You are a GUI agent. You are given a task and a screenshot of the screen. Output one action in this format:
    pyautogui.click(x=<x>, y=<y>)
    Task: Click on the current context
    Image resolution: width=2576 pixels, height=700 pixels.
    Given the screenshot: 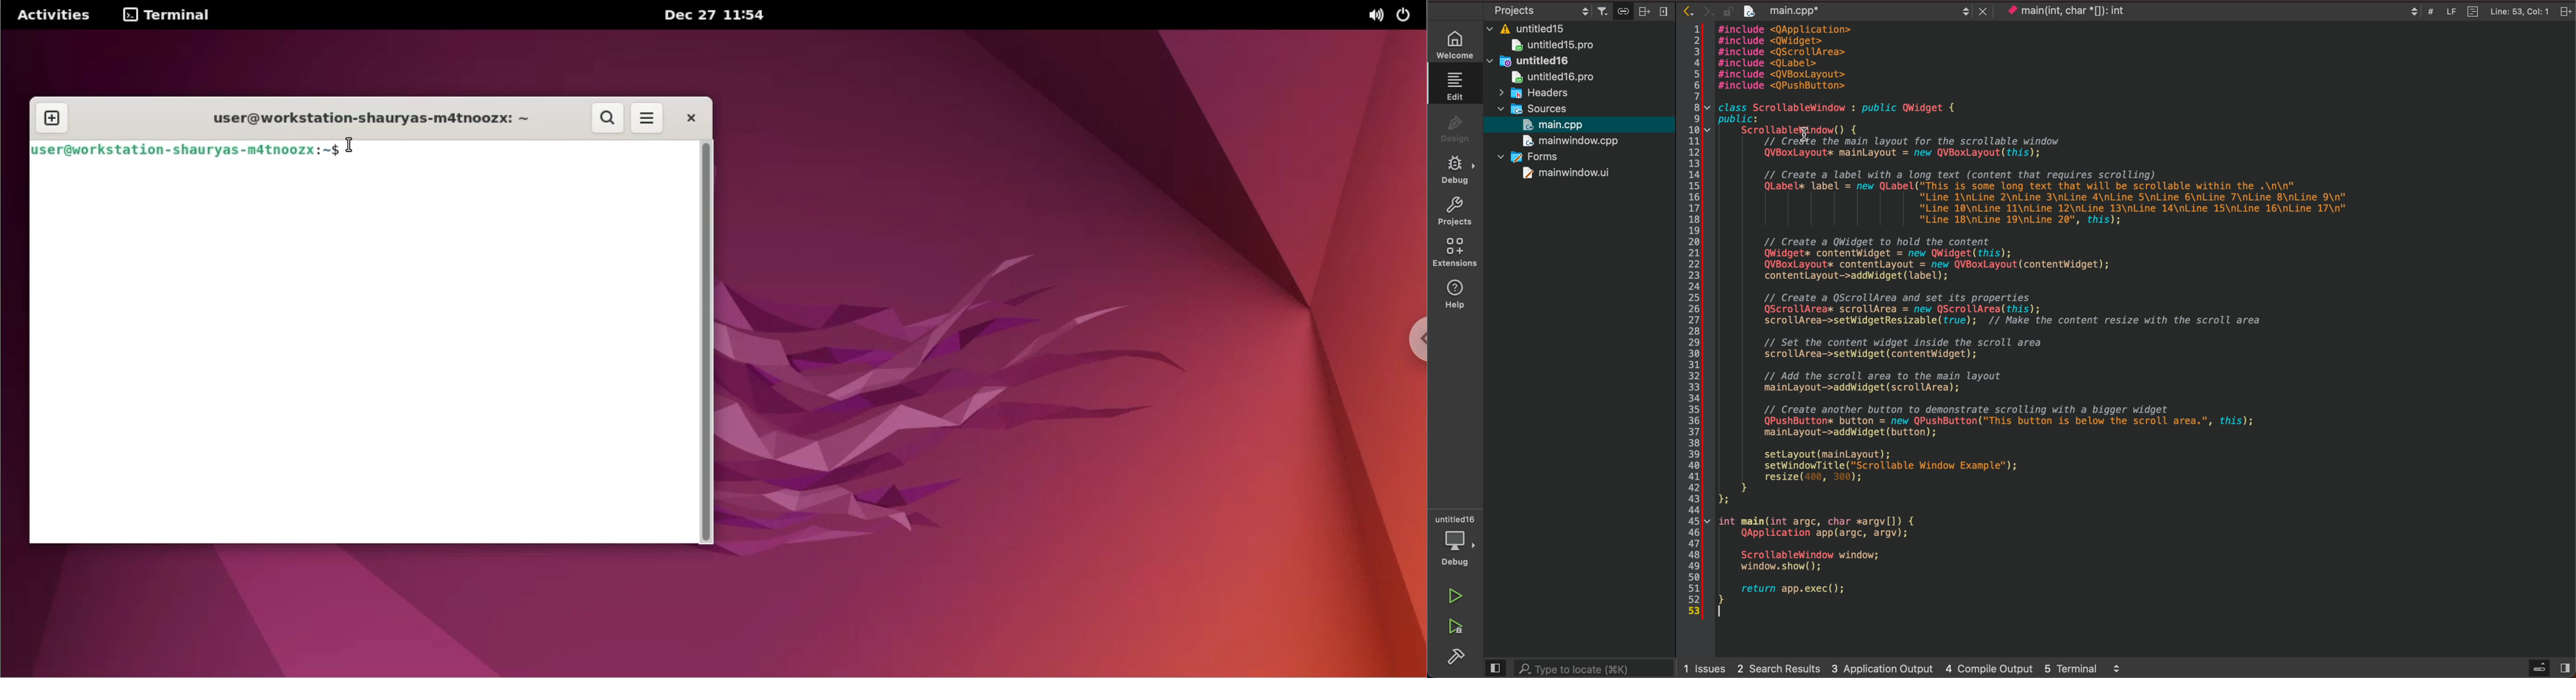 What is the action you would take?
    pyautogui.click(x=2078, y=12)
    